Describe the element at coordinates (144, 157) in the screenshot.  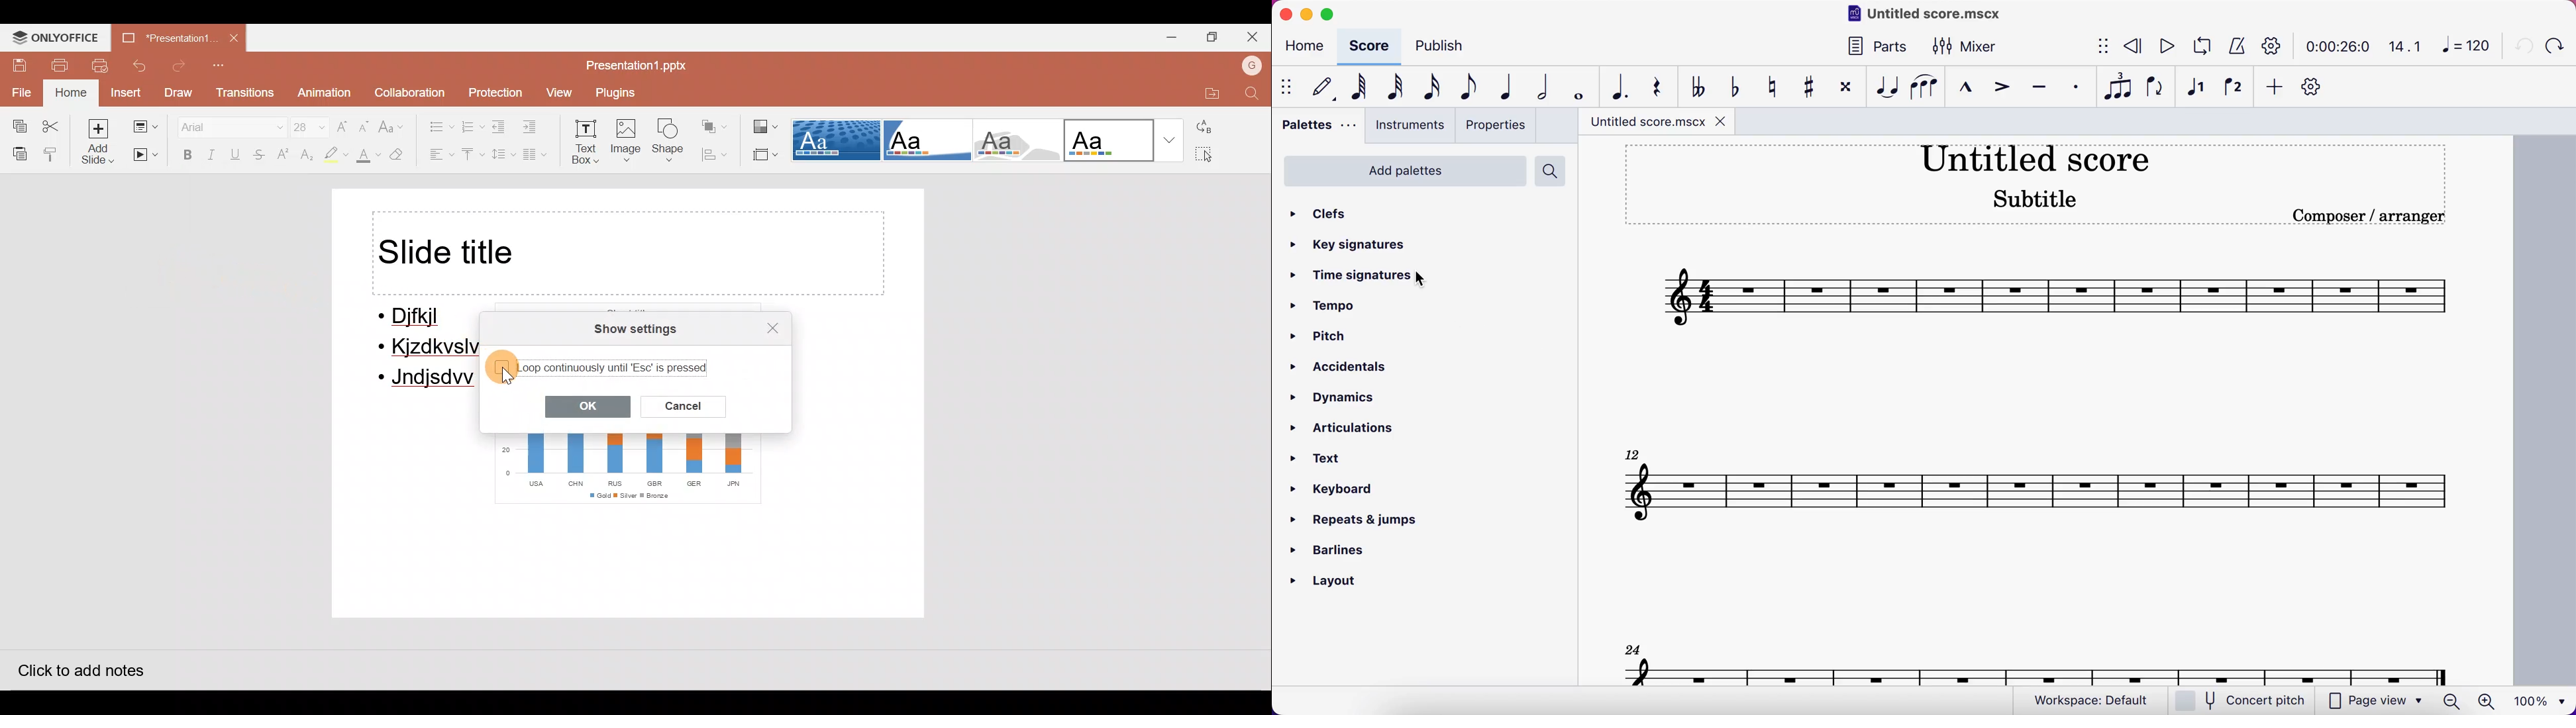
I see `Start slideshow` at that location.